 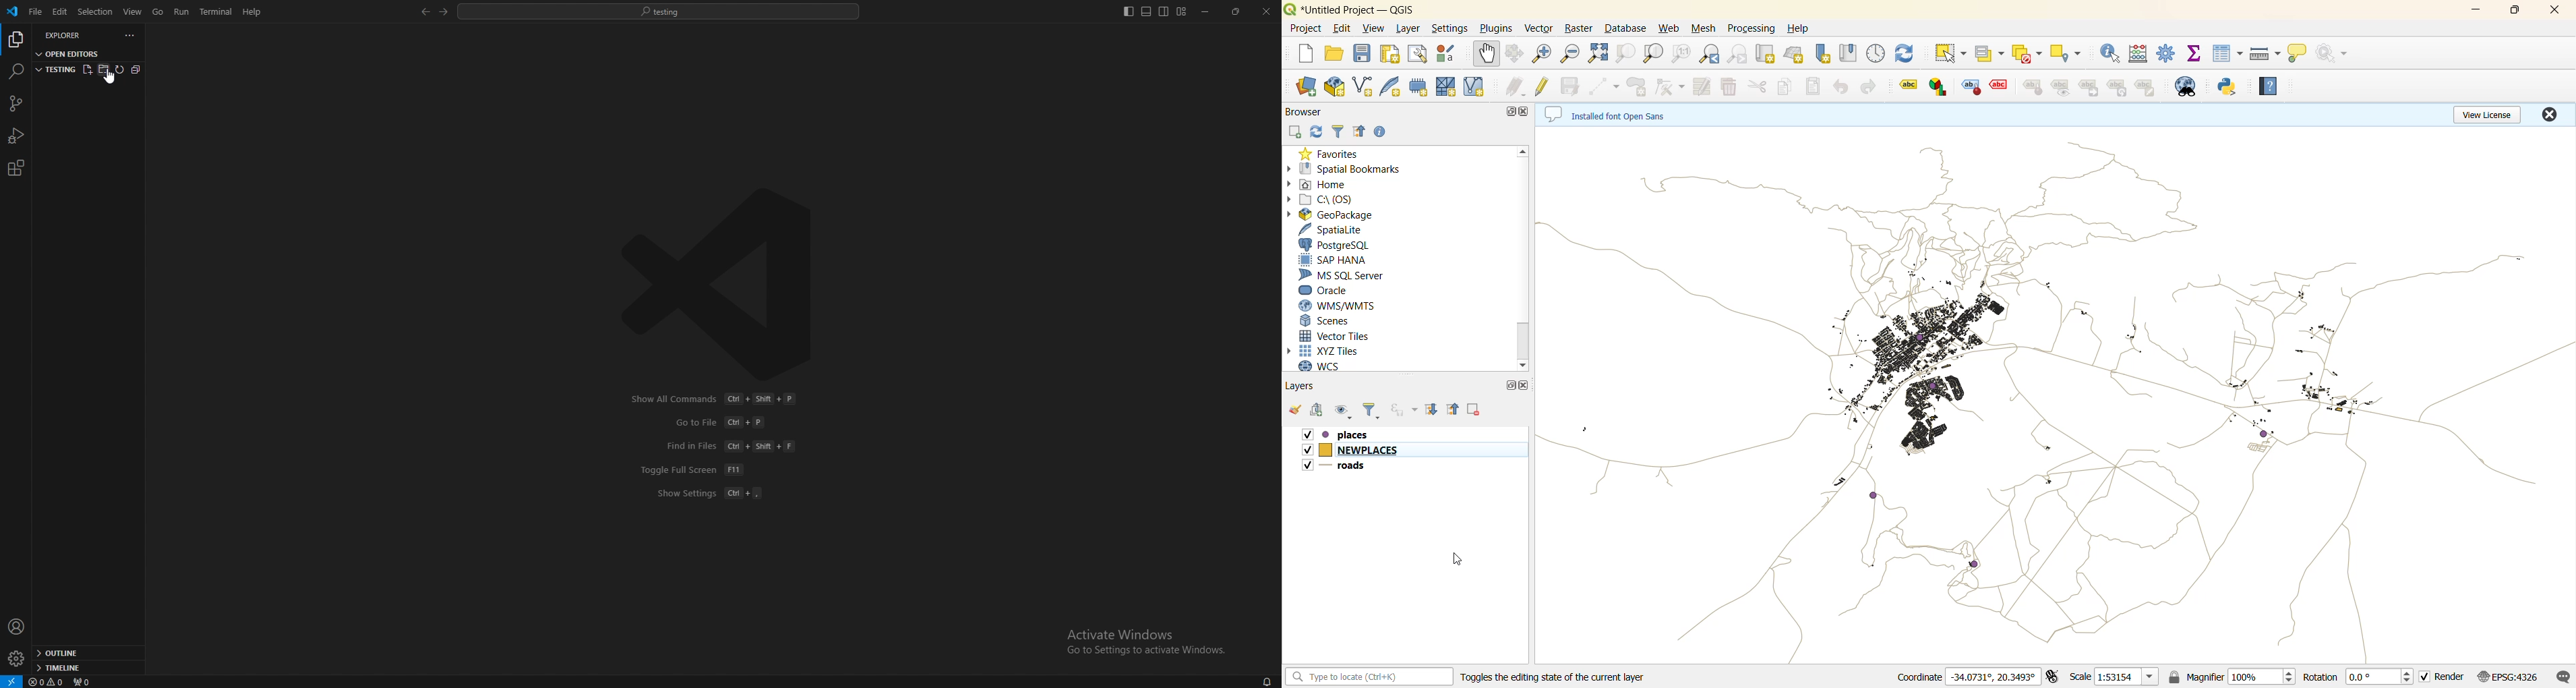 I want to click on zoom next, so click(x=1739, y=53).